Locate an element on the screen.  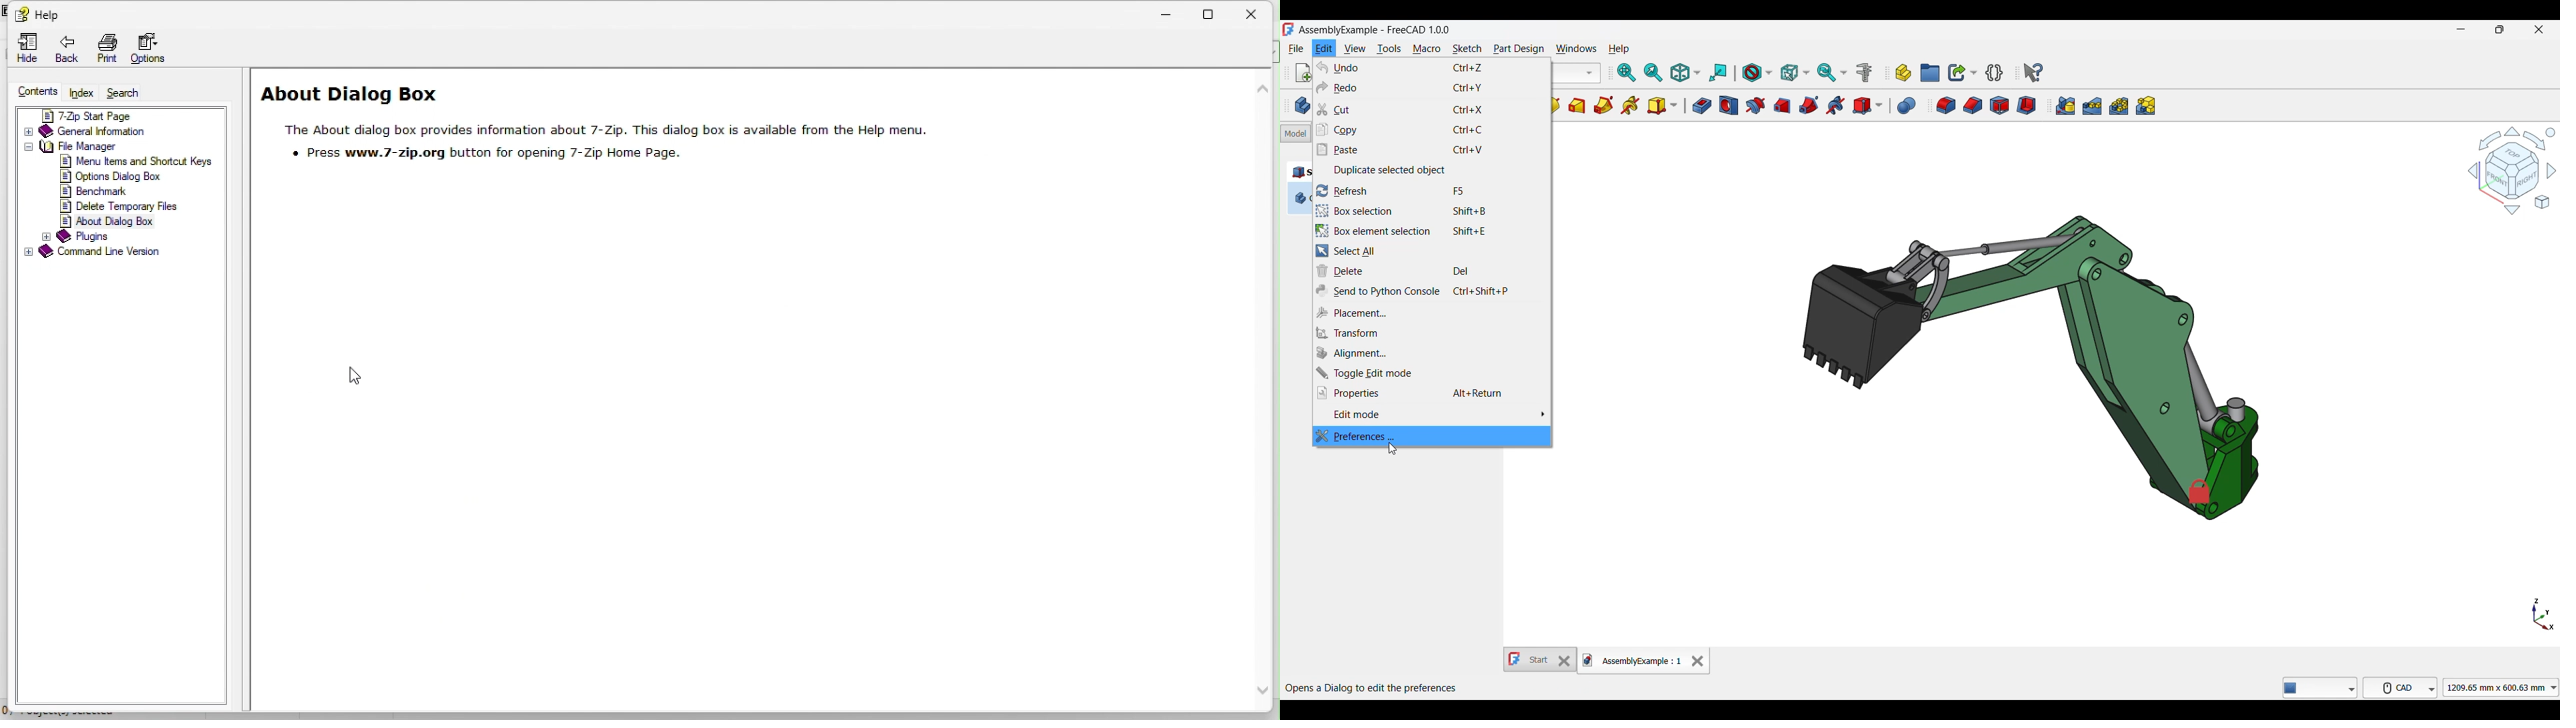
Create multitransform is located at coordinates (2145, 105).